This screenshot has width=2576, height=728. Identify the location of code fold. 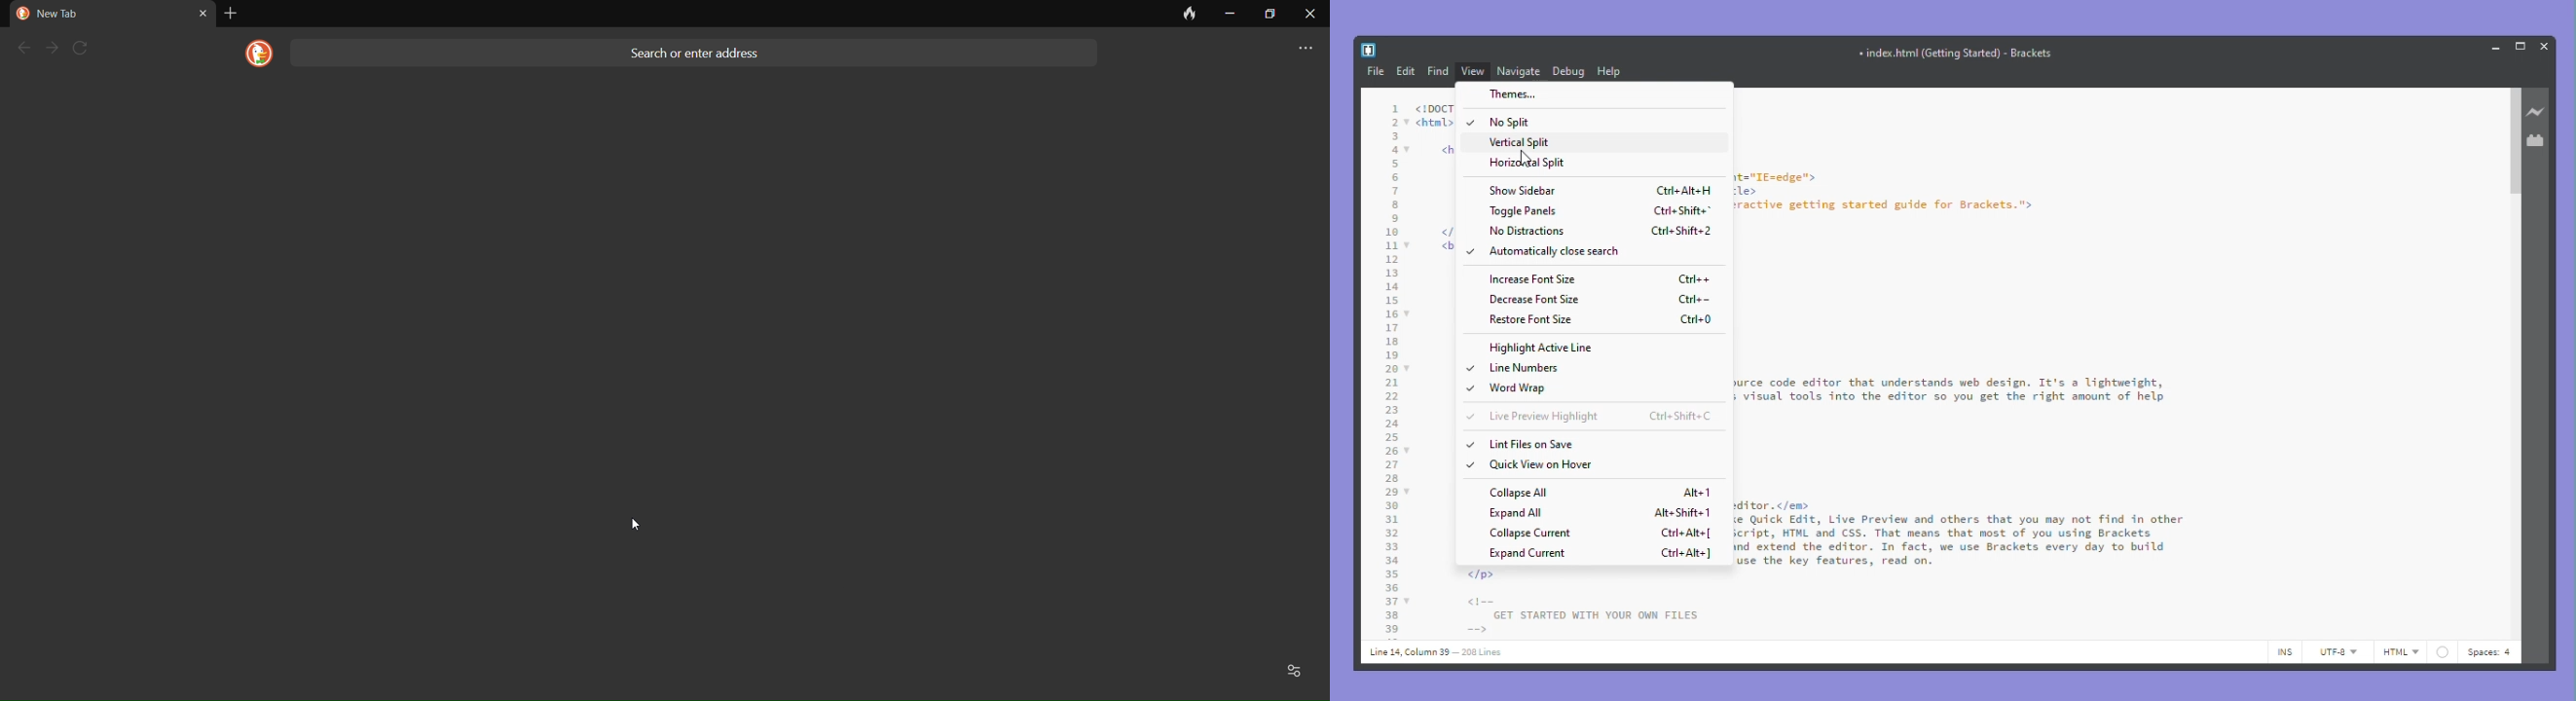
(1409, 150).